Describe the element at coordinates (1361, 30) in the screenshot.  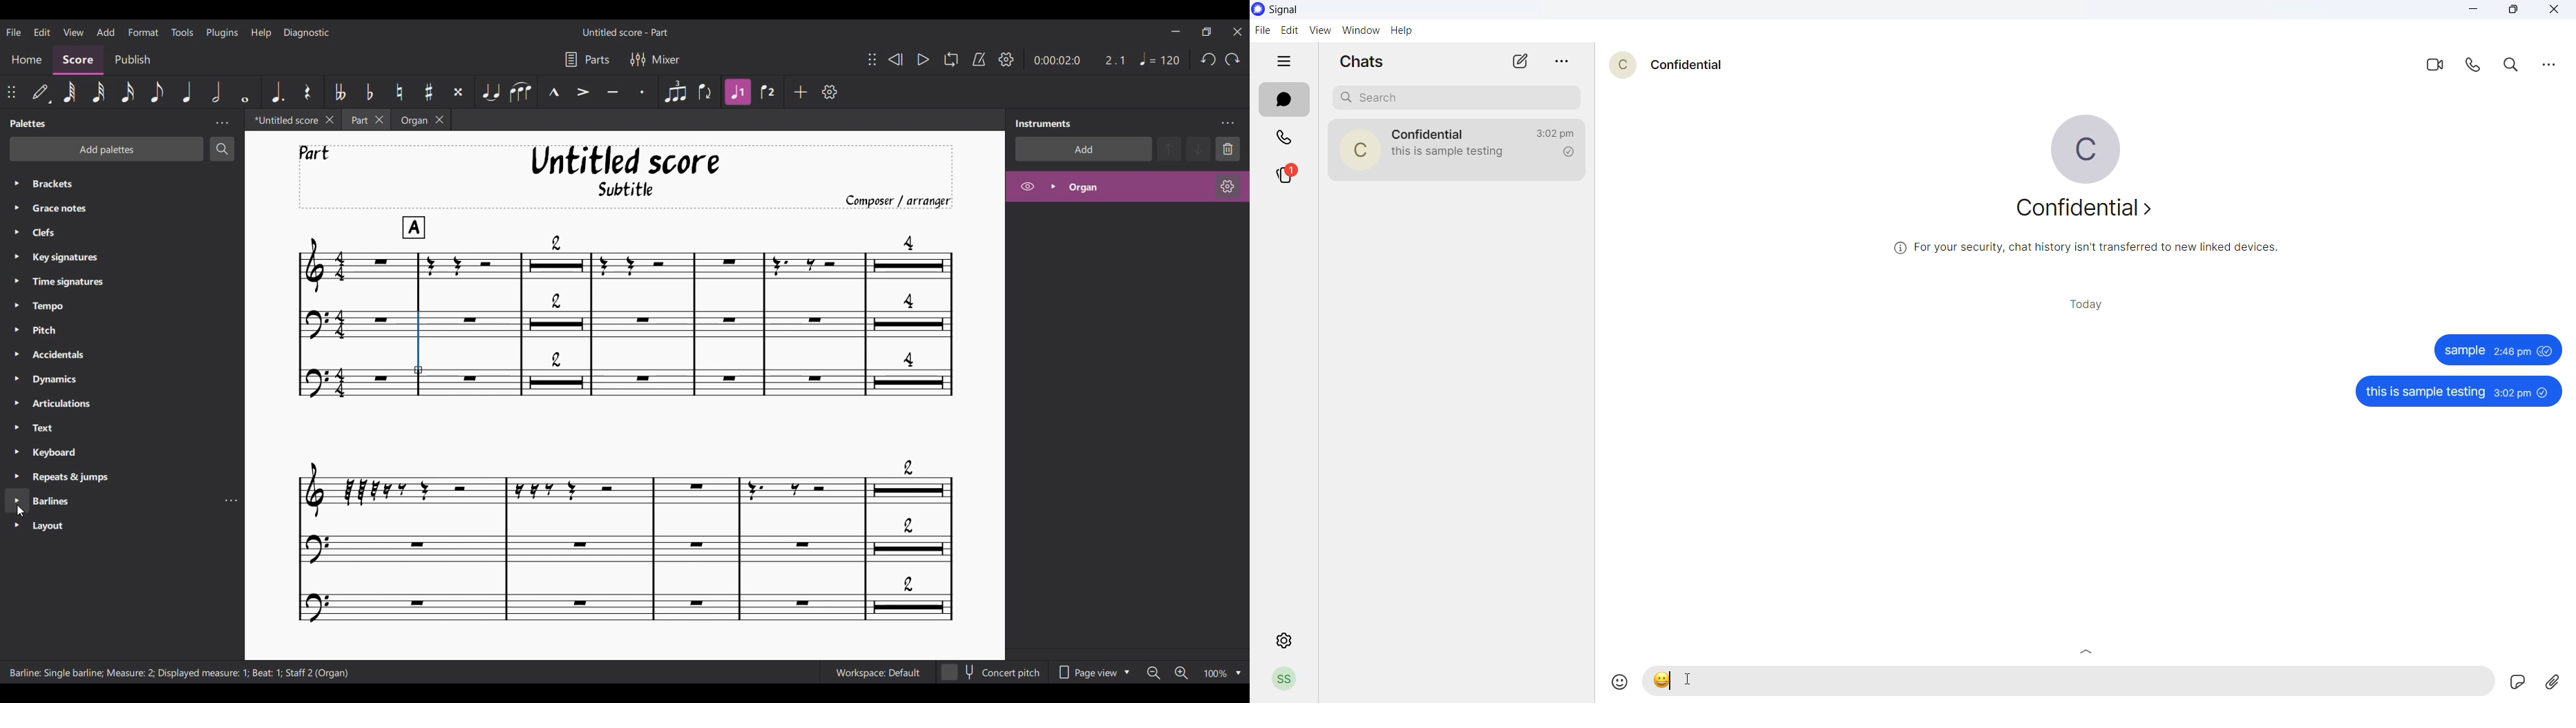
I see `window` at that location.